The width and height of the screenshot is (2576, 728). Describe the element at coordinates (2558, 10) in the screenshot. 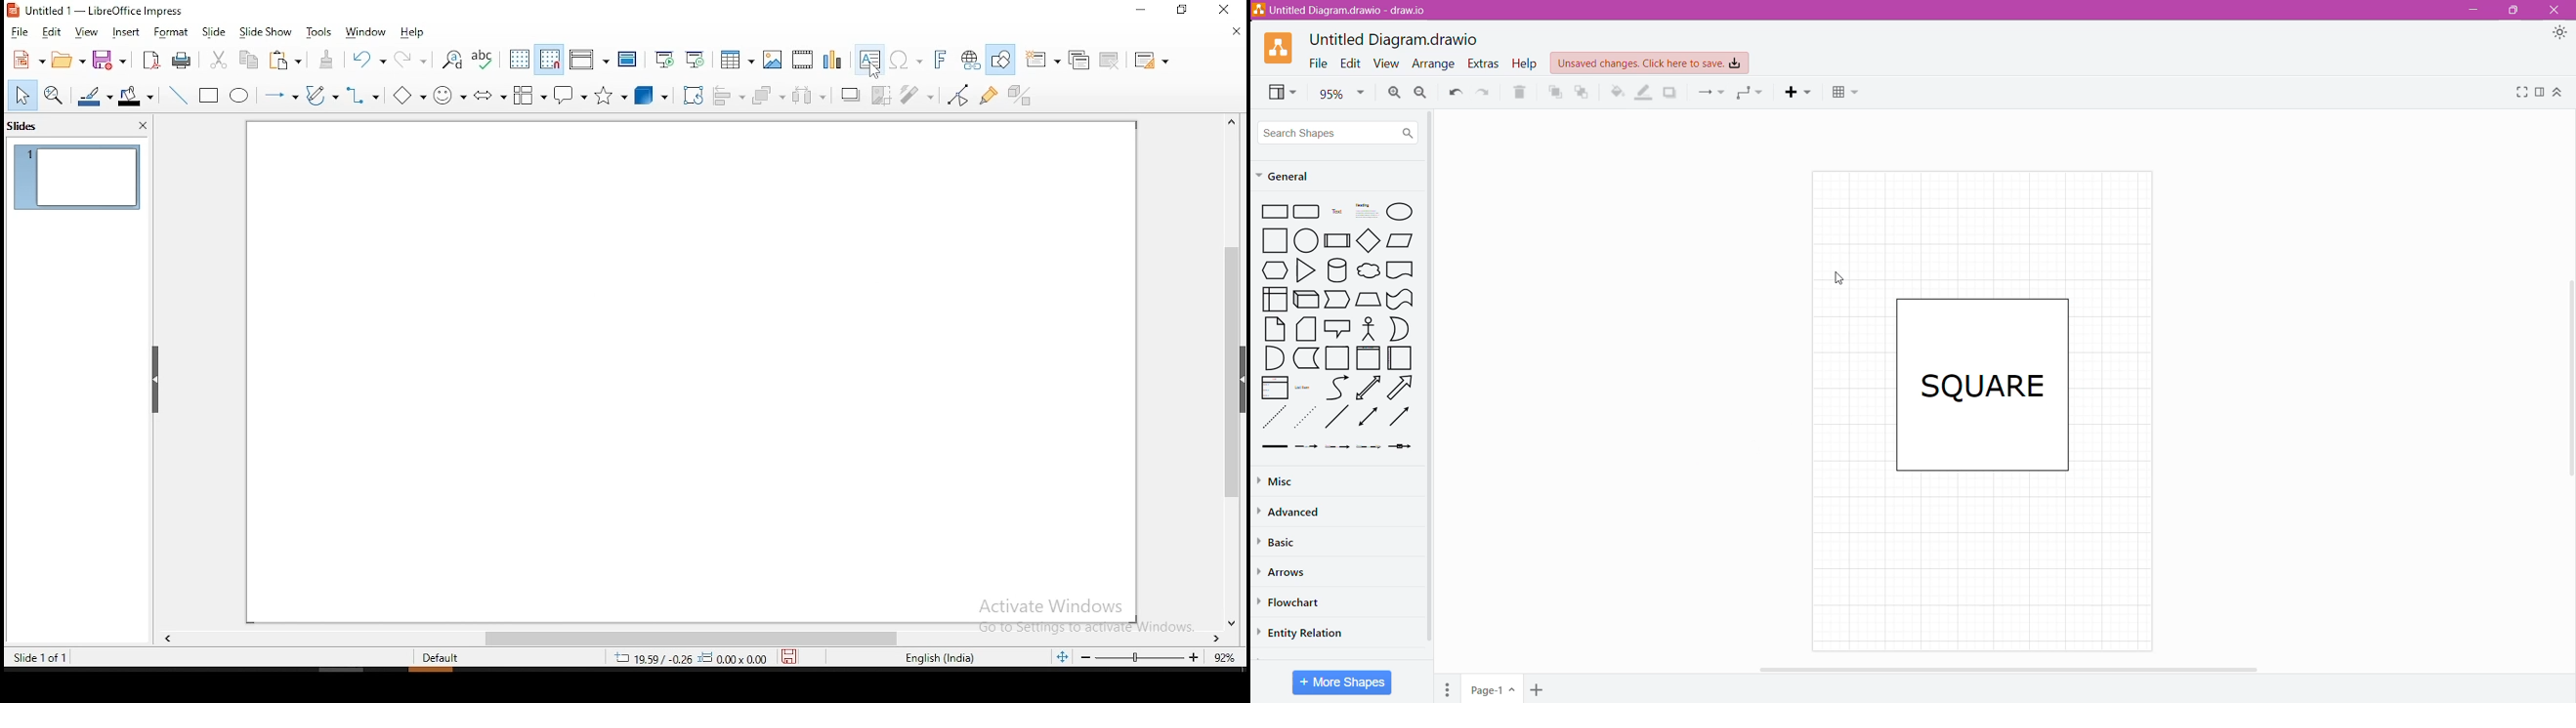

I see `Close` at that location.